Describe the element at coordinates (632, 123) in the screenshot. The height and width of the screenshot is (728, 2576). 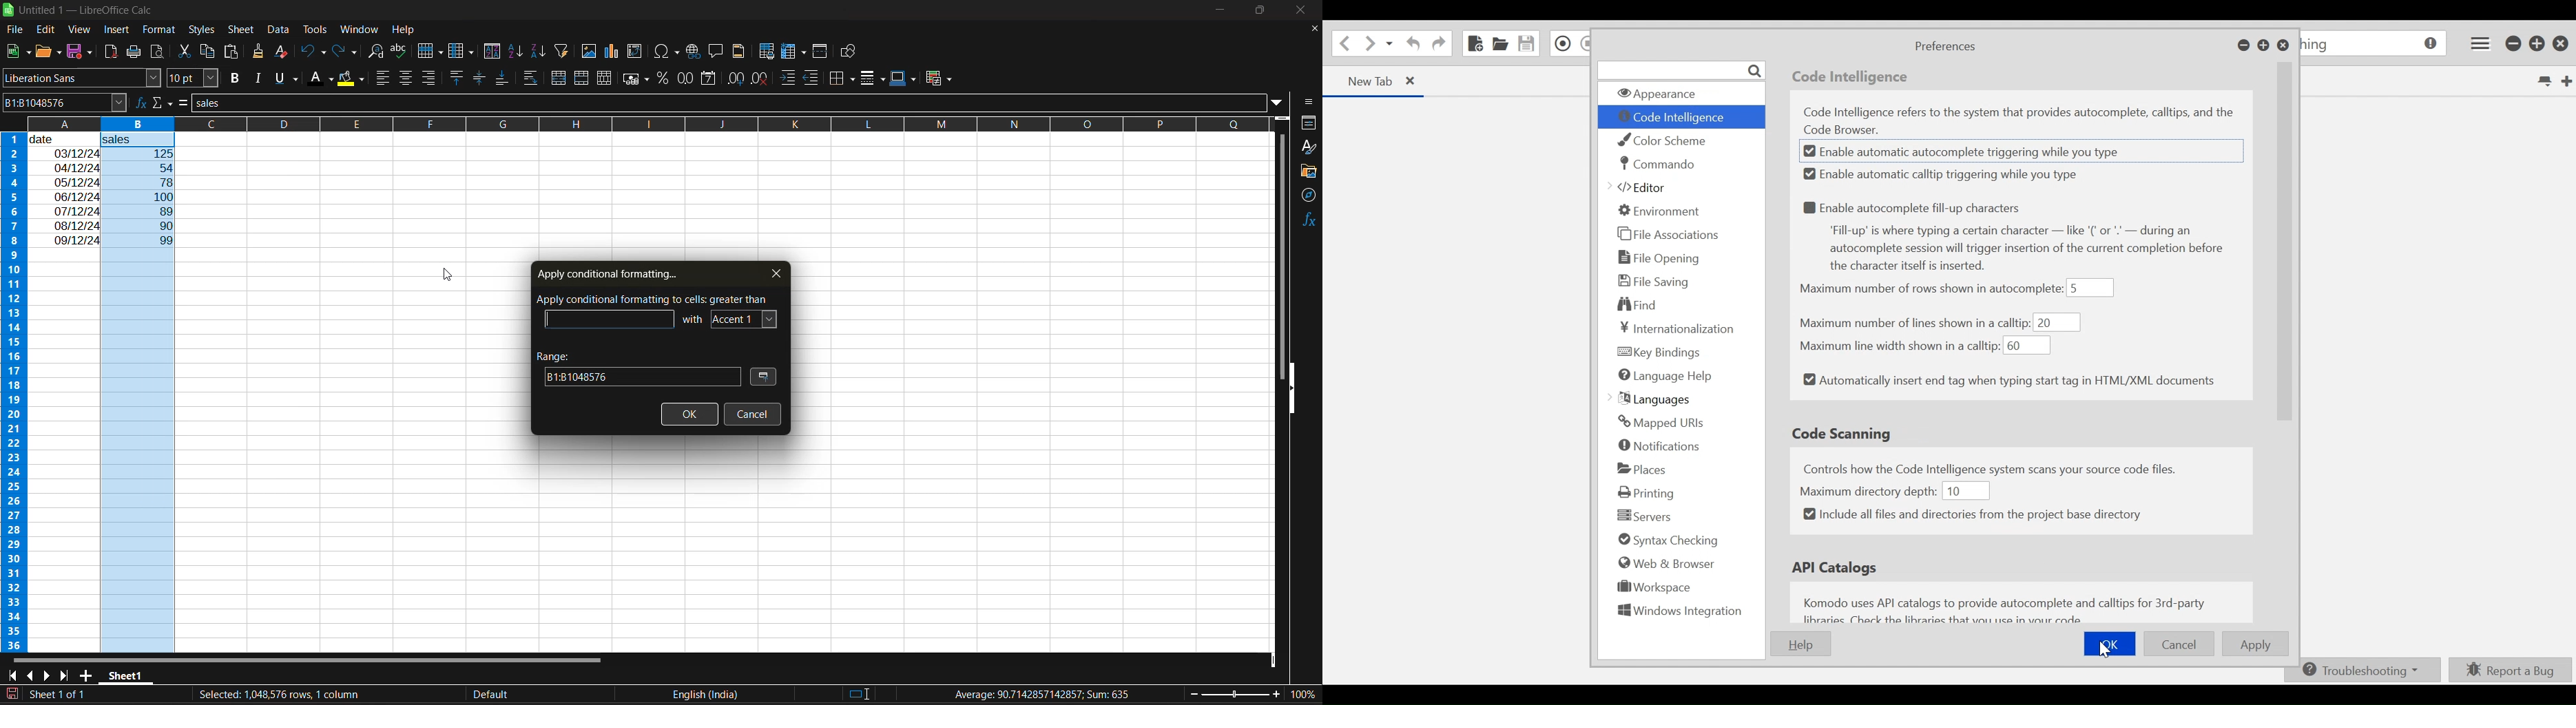
I see `rows` at that location.